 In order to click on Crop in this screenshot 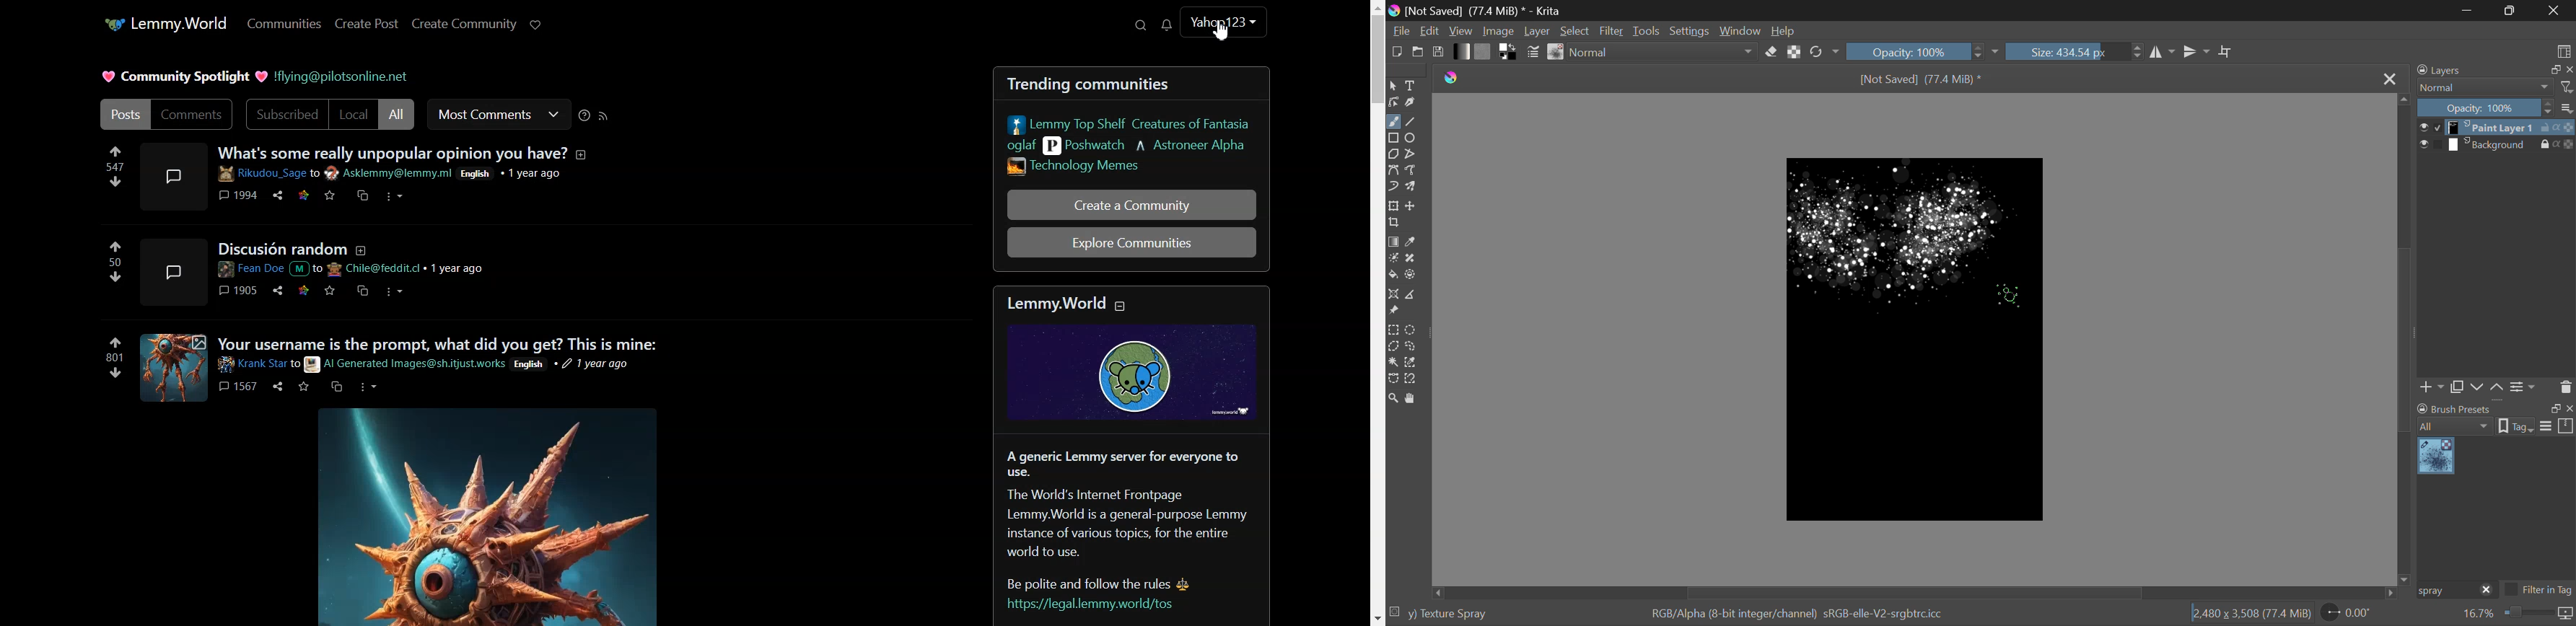, I will do `click(2227, 52)`.